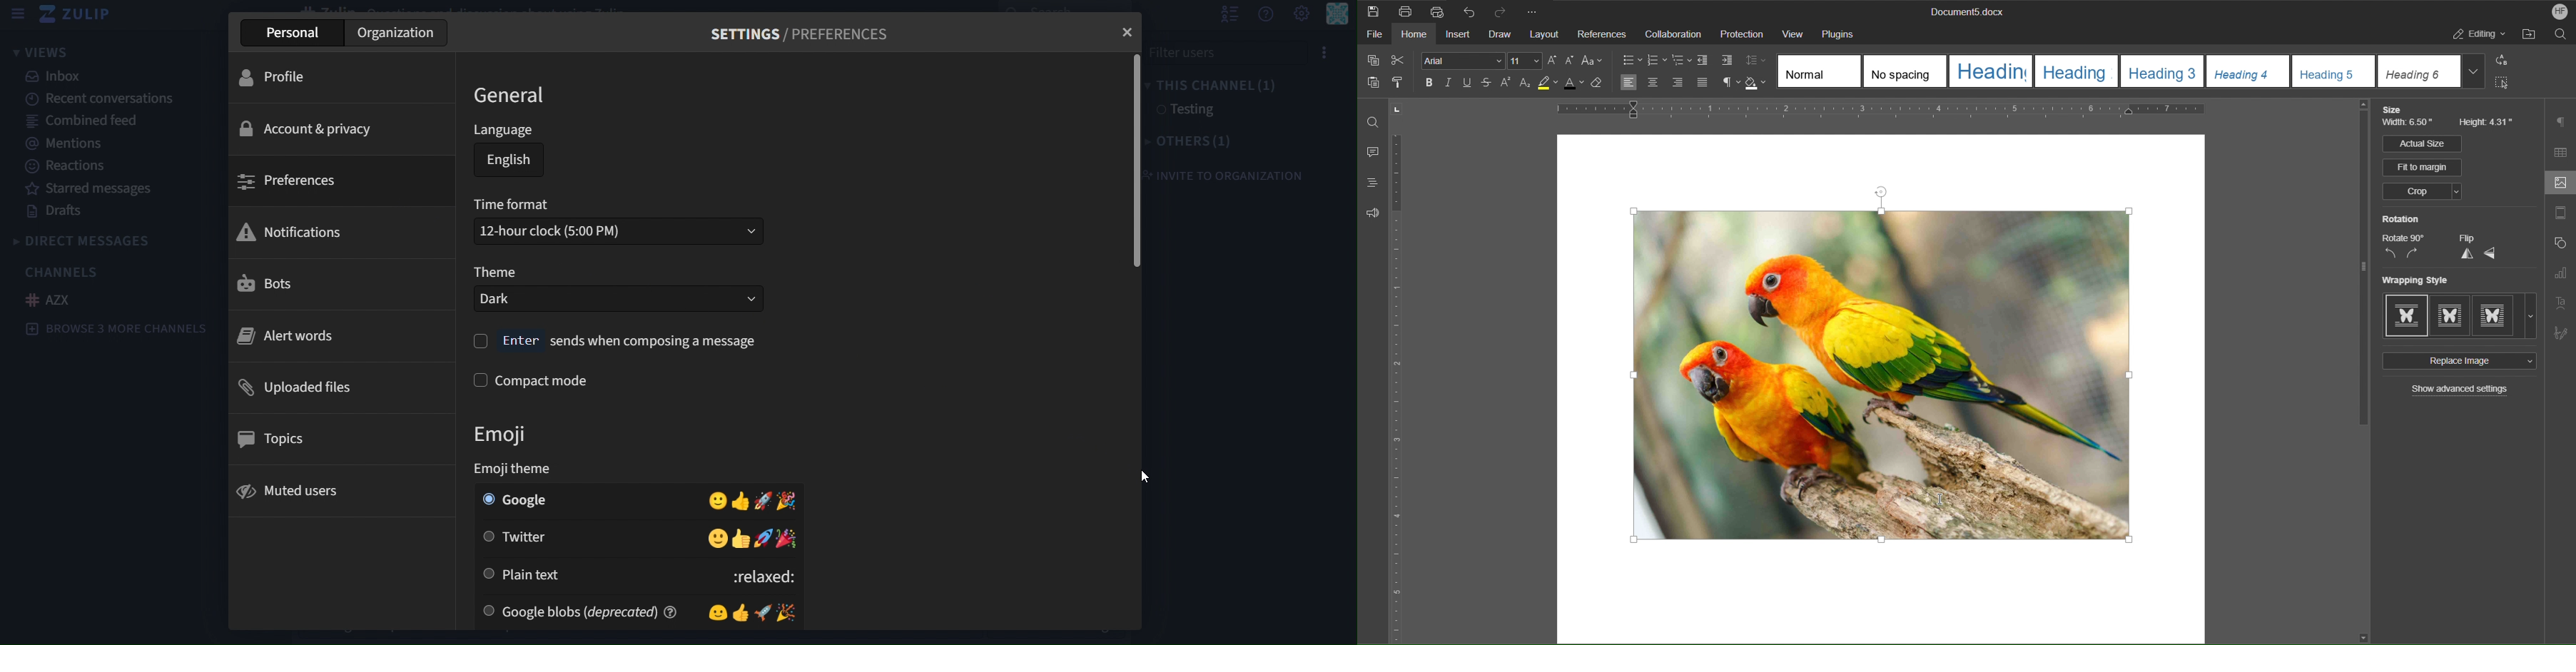 This screenshot has height=672, width=2576. Describe the element at coordinates (55, 77) in the screenshot. I see `inbox` at that location.